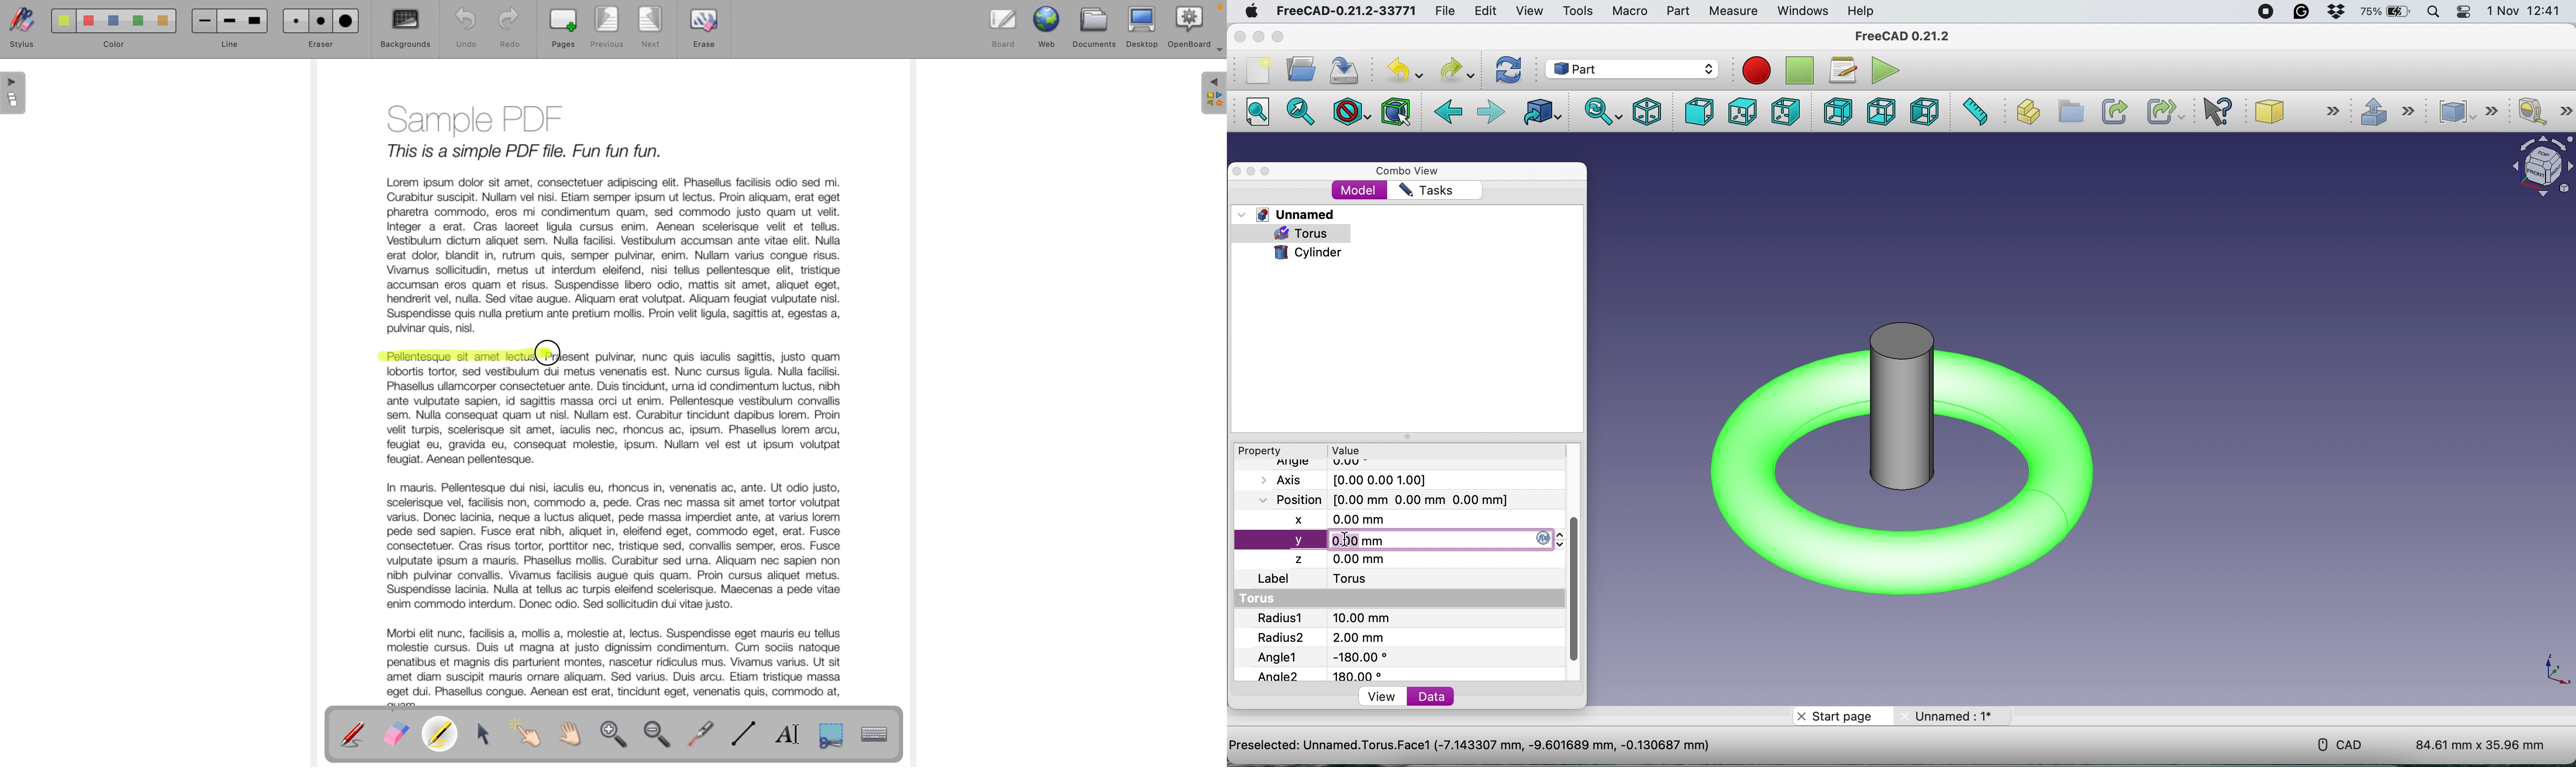 The width and height of the screenshot is (2576, 784). I want to click on cursor, so click(1349, 544).